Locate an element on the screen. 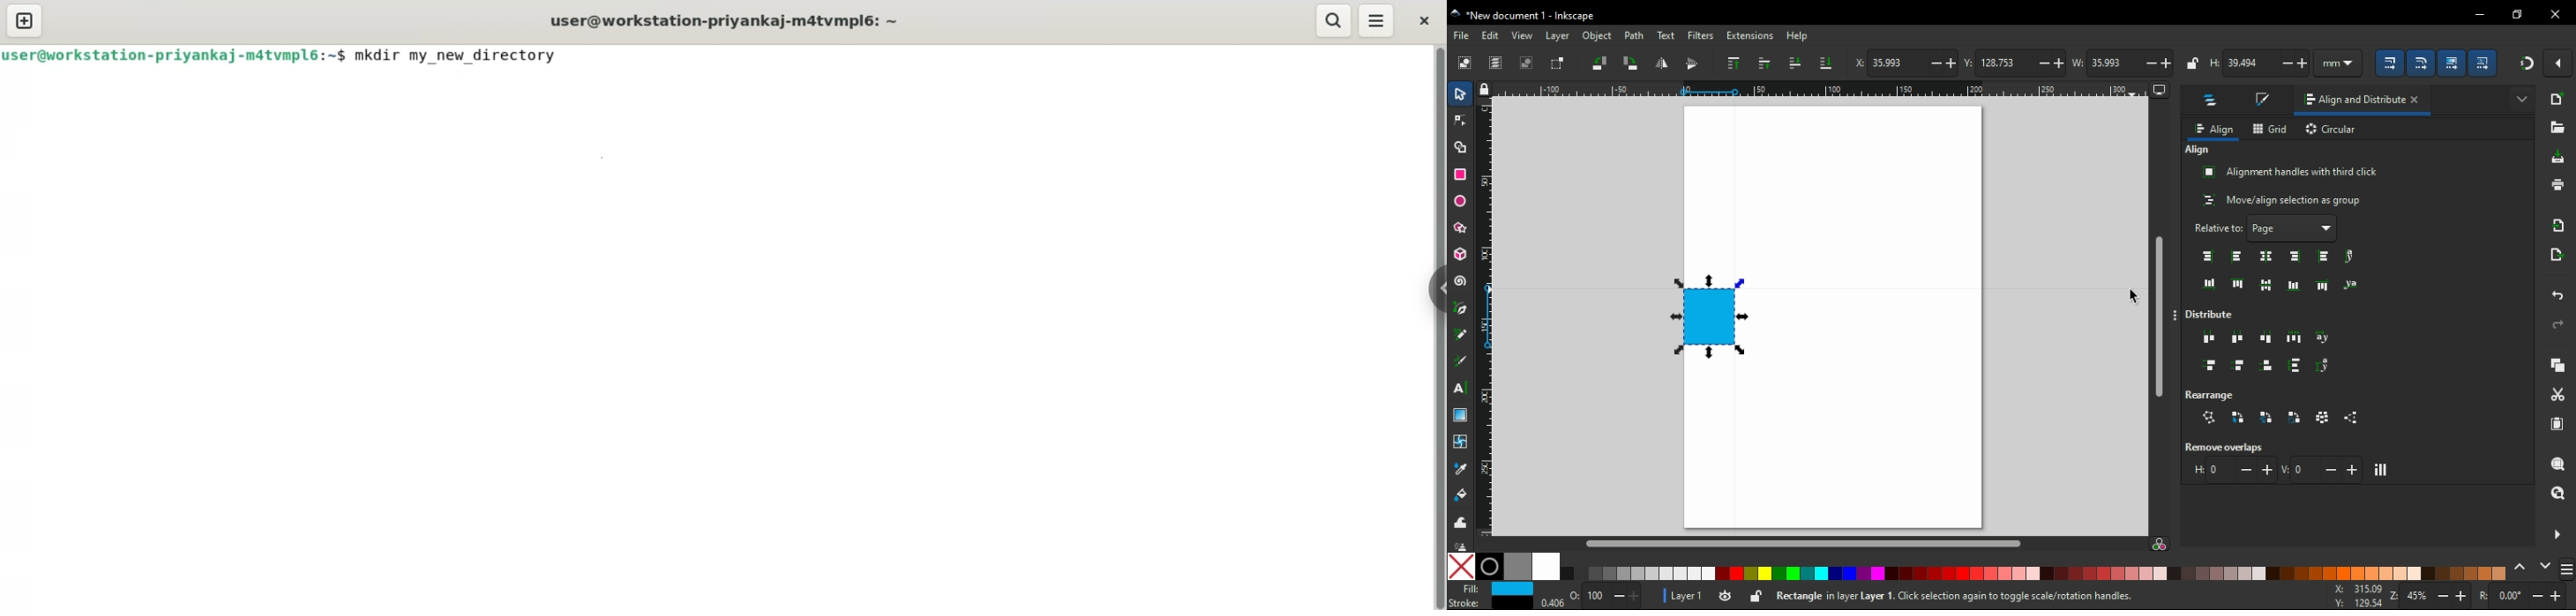 The width and height of the screenshot is (2576, 616). zoom in/ zoom out is located at coordinates (2430, 597).